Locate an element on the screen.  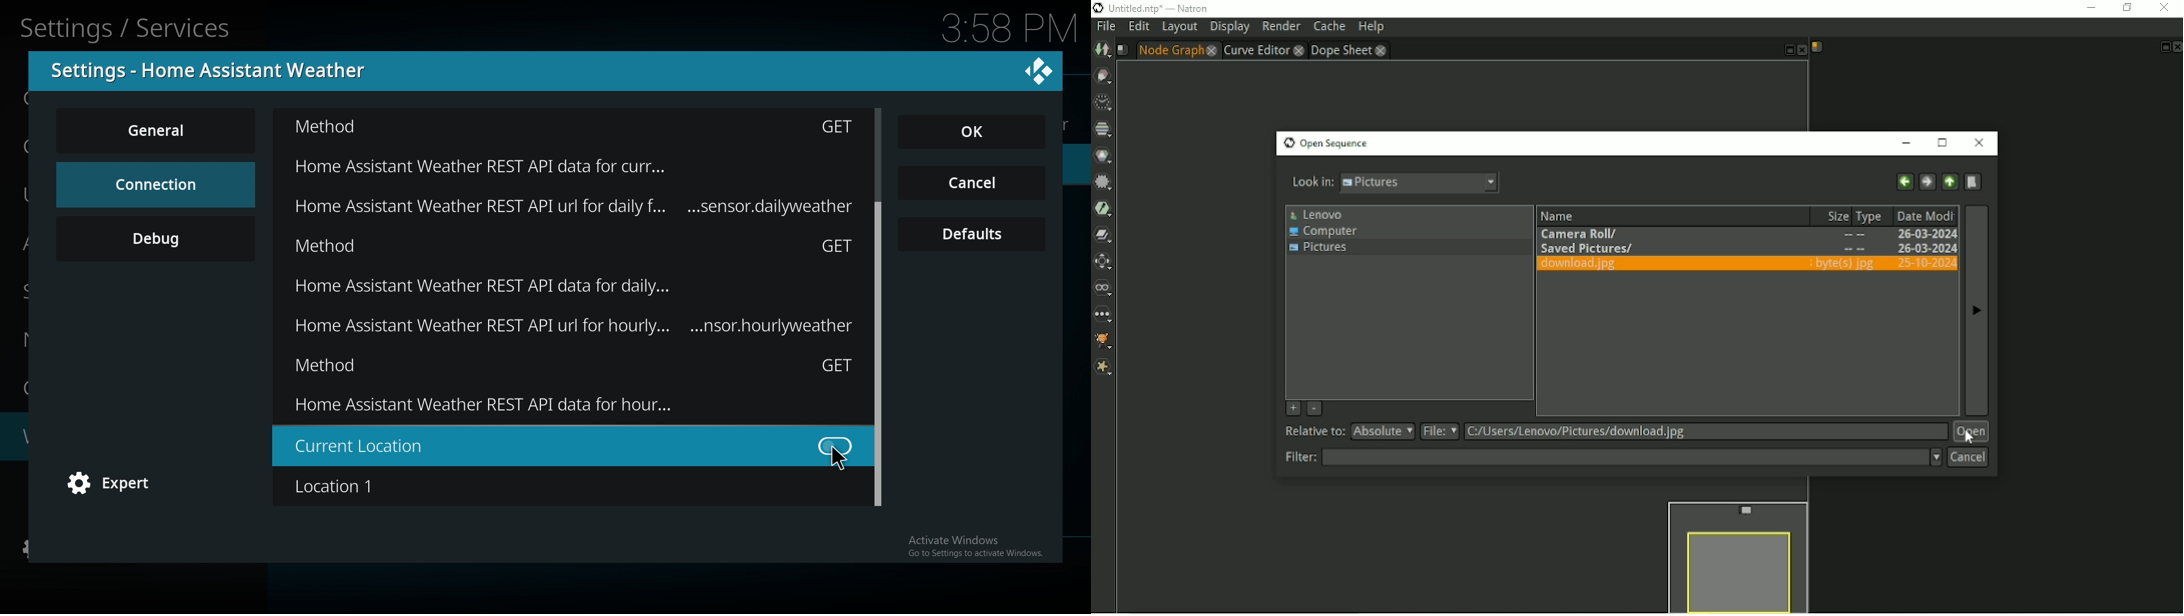
Settings/Services is located at coordinates (128, 26).